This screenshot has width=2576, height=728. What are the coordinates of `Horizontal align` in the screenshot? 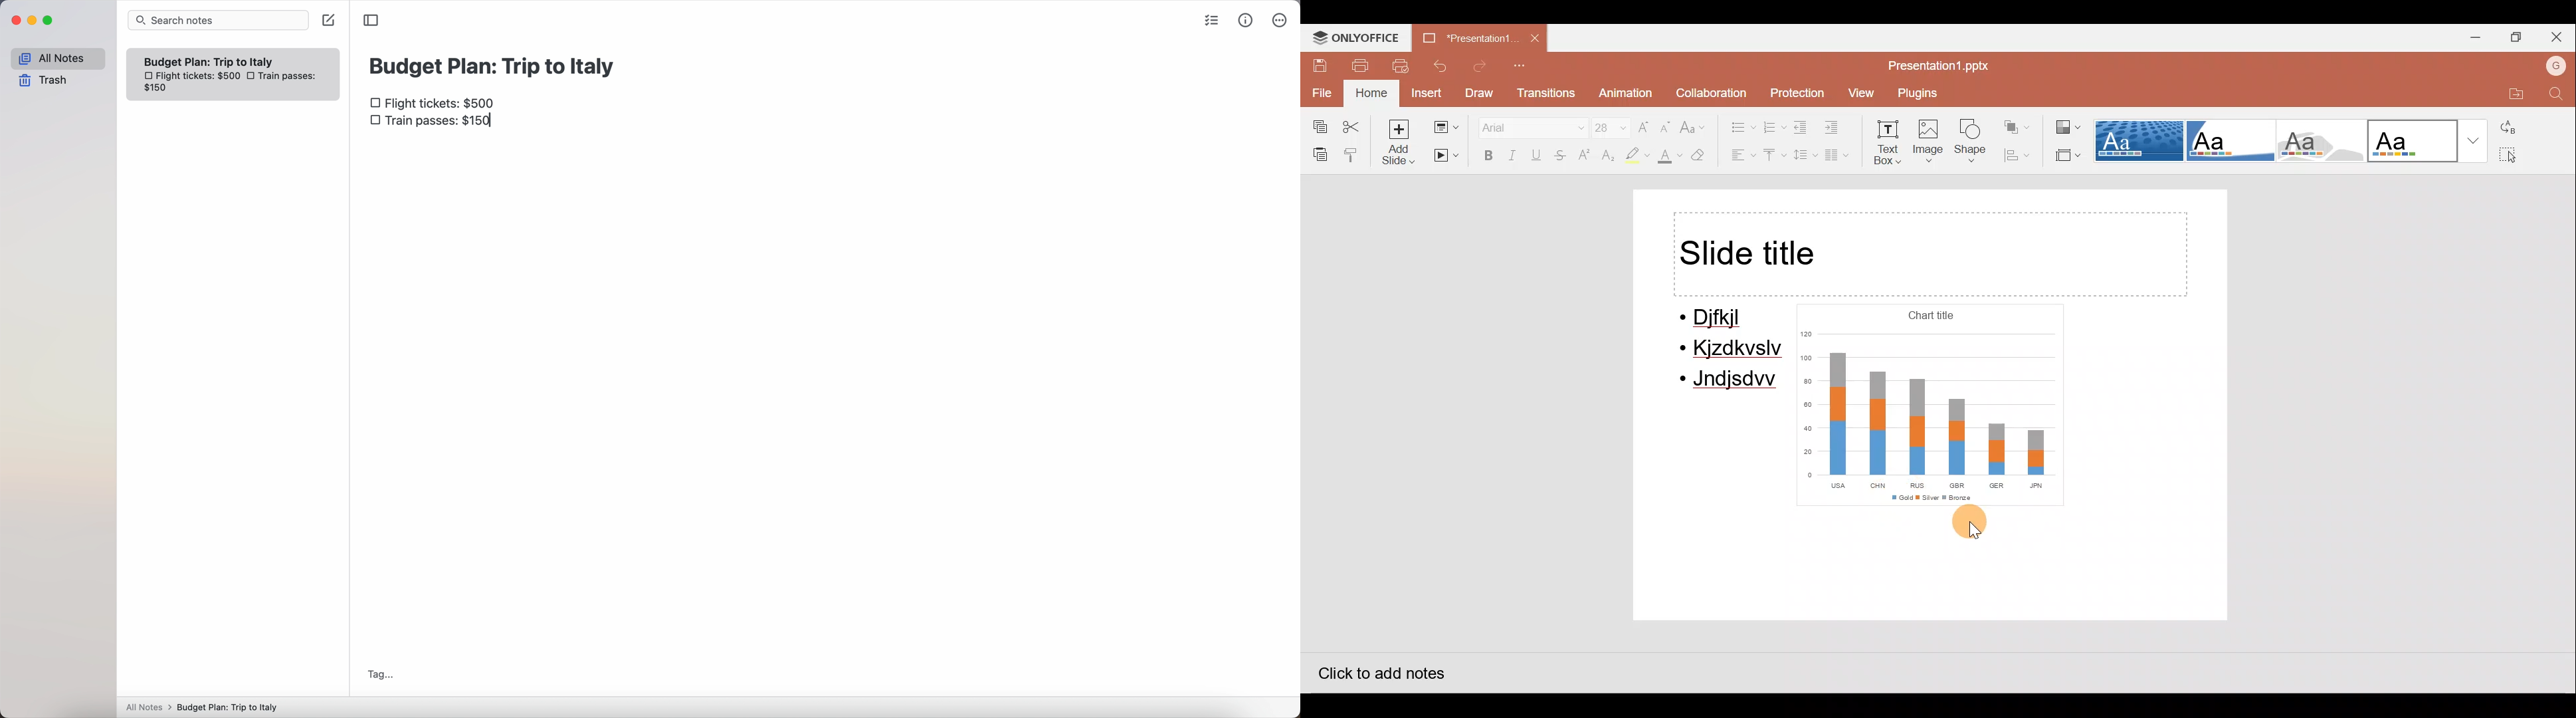 It's located at (1739, 156).